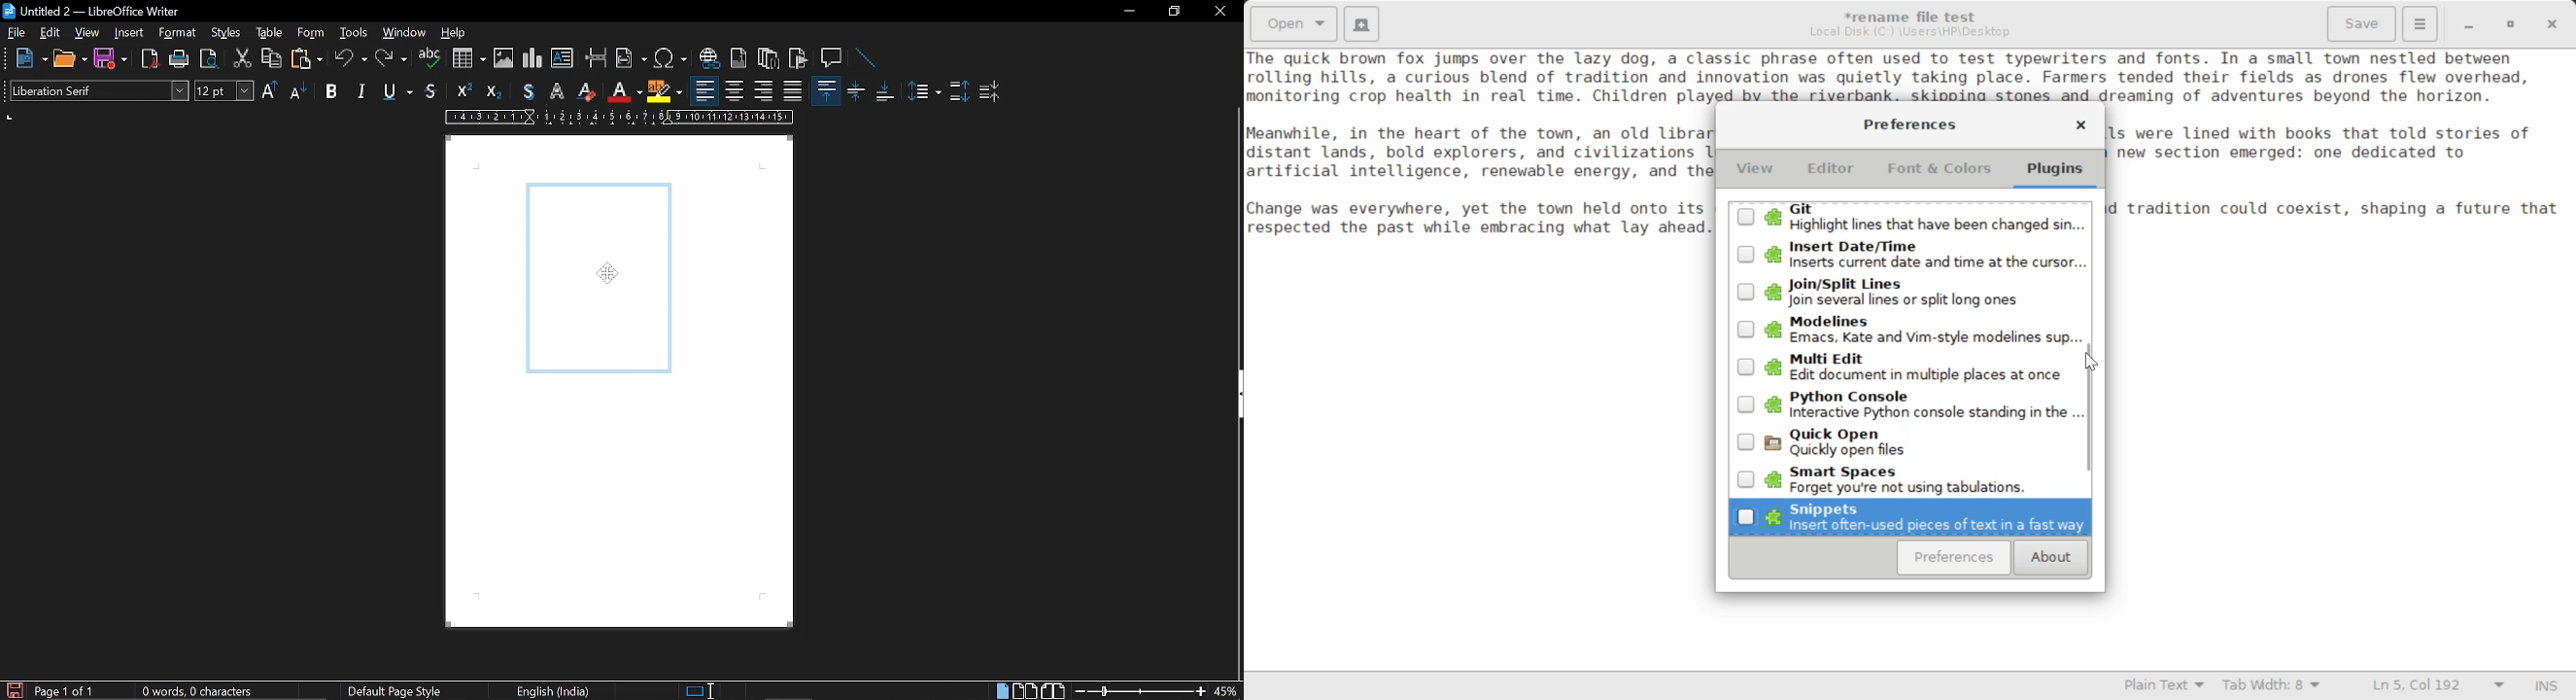  I want to click on view, so click(87, 33).